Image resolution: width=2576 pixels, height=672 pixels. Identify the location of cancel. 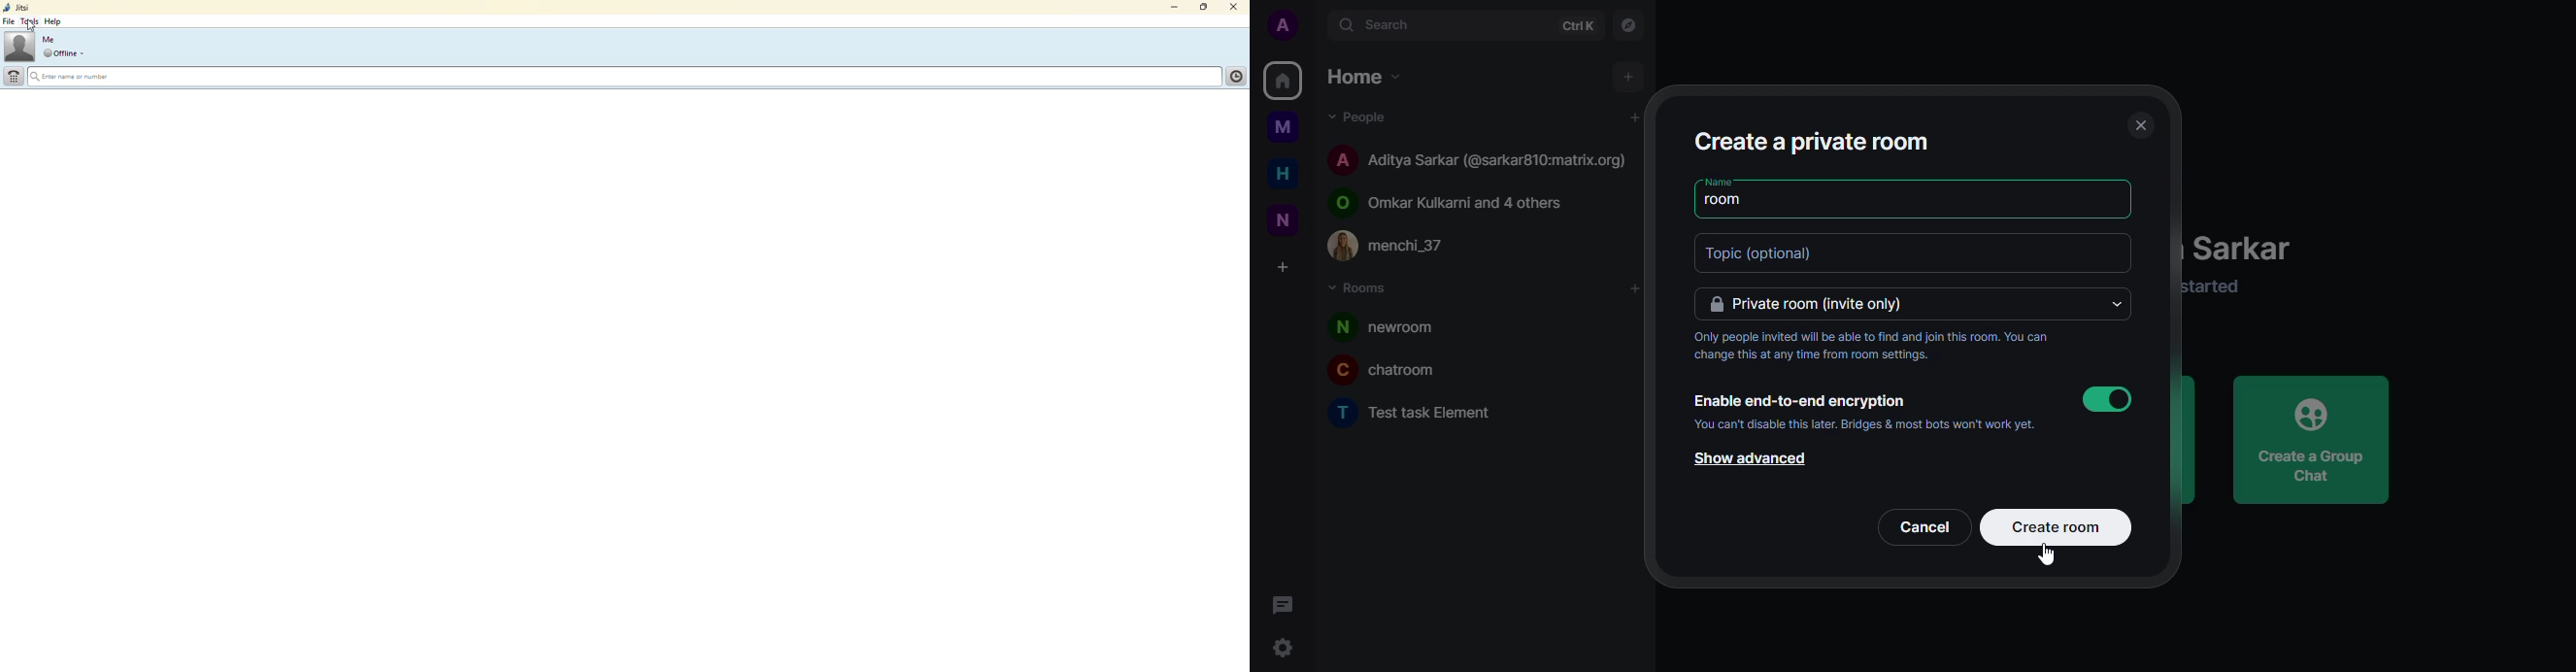
(1926, 528).